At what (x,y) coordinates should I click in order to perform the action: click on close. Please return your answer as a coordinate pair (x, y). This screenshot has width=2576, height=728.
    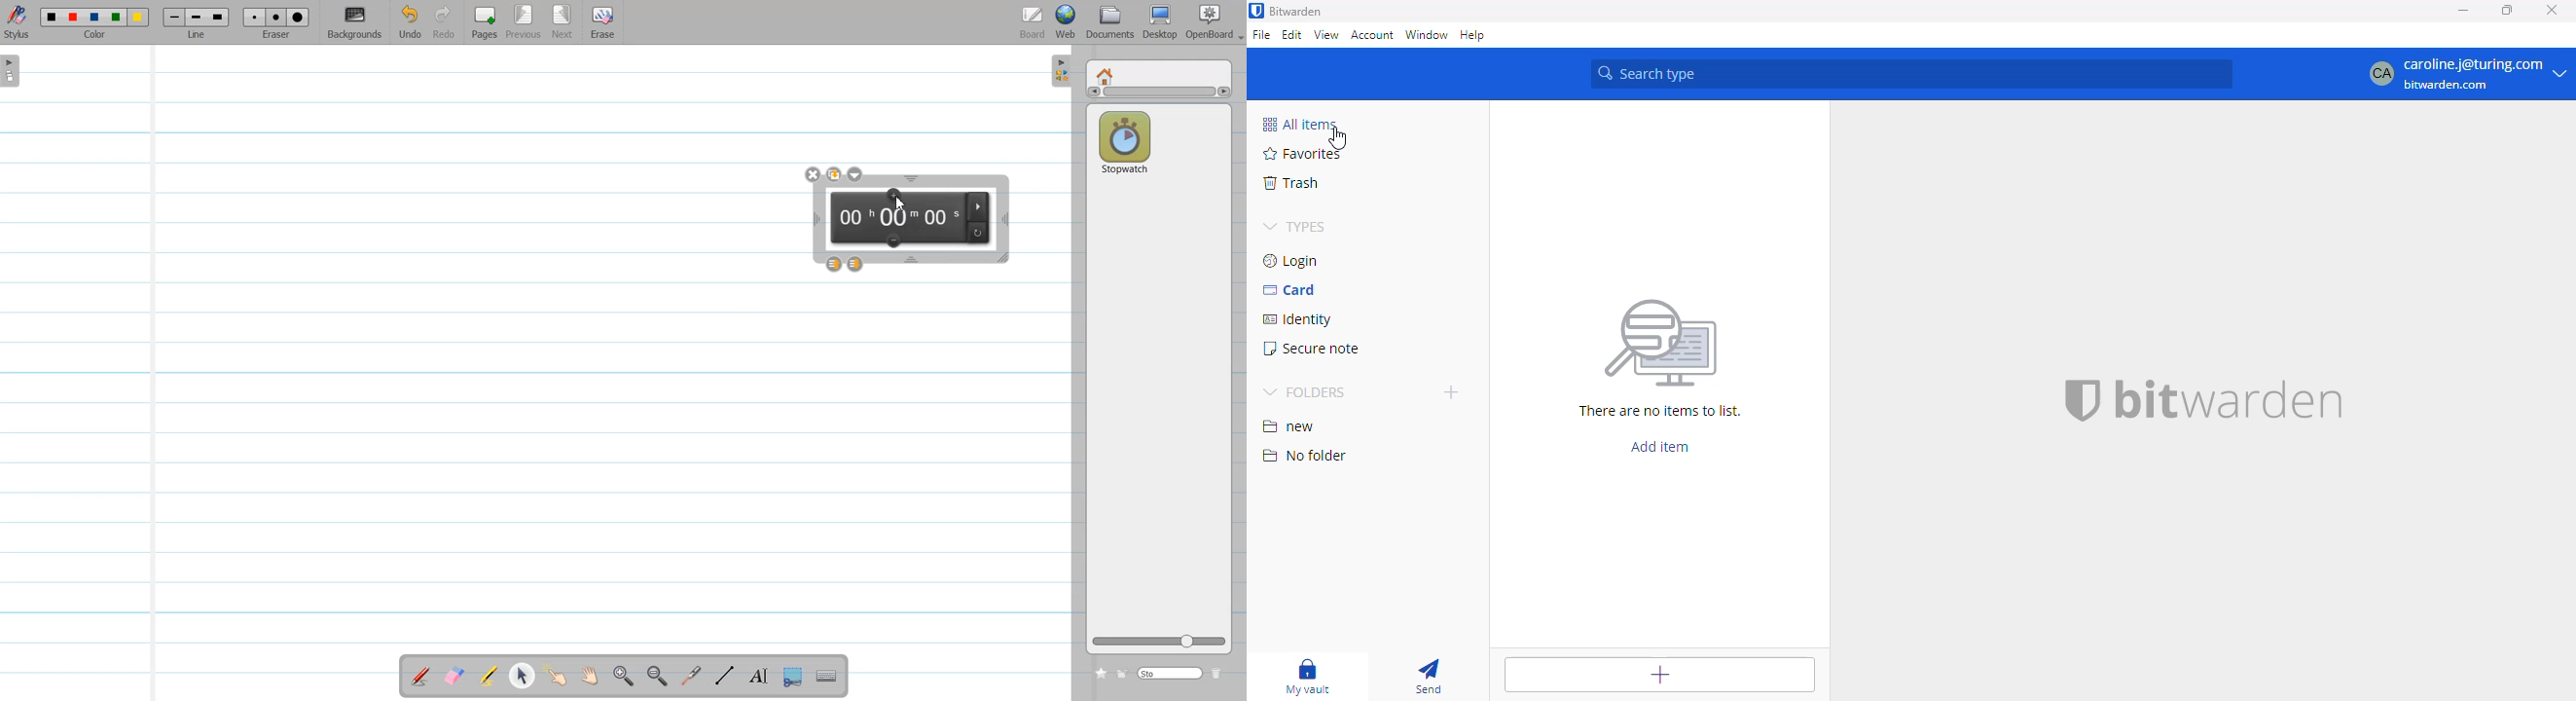
    Looking at the image, I should click on (2552, 11).